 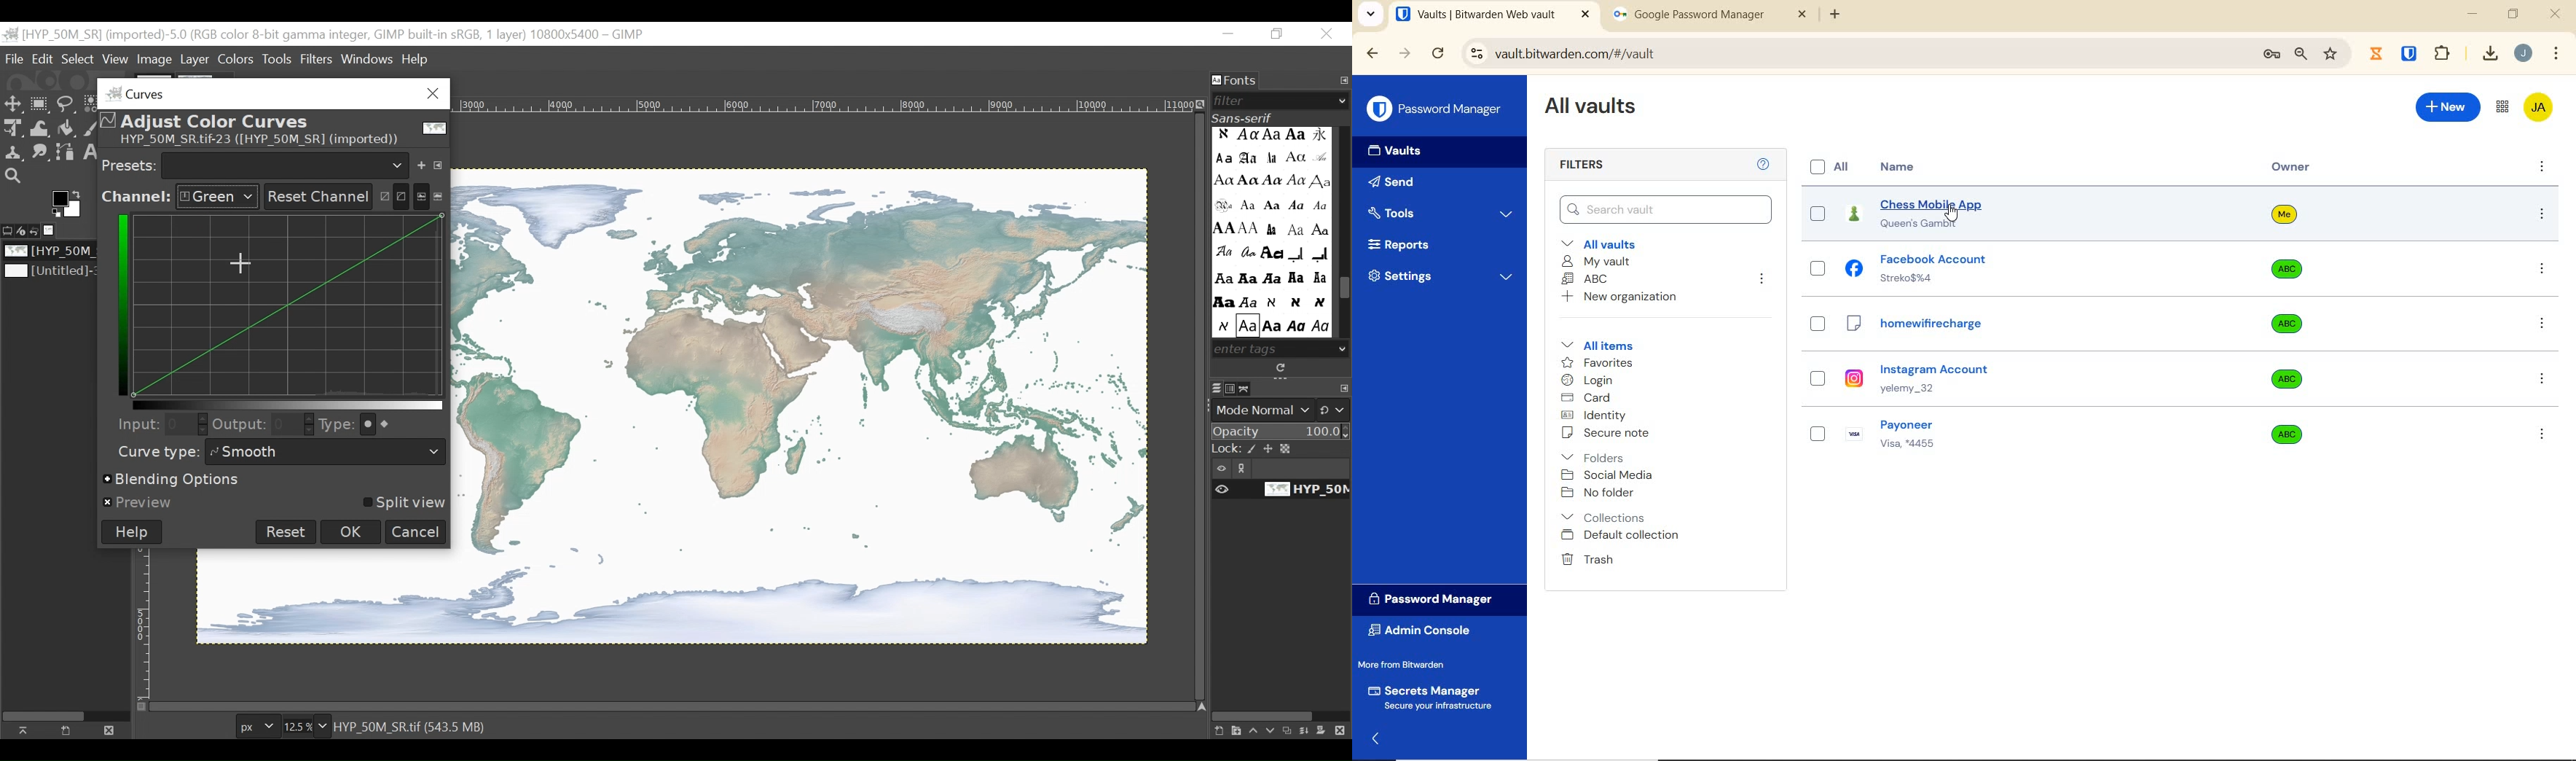 What do you see at coordinates (1621, 299) in the screenshot?
I see `New organization` at bounding box center [1621, 299].